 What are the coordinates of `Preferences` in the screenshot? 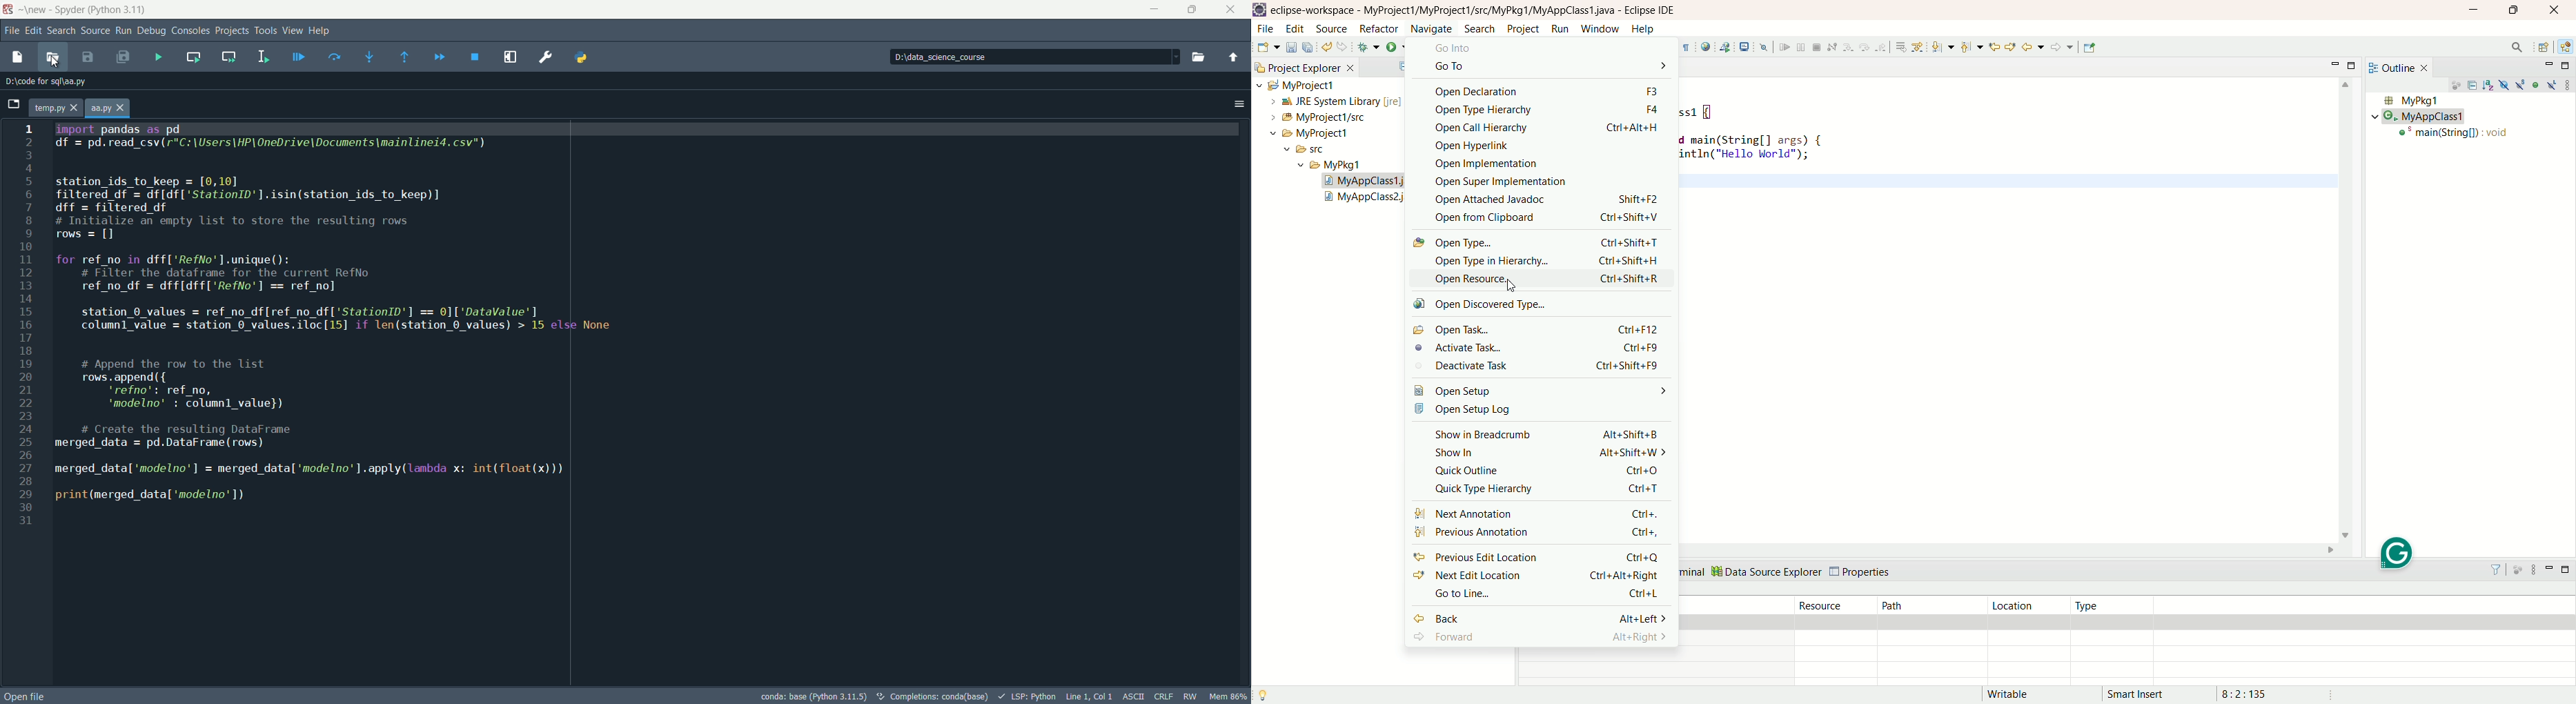 It's located at (545, 57).